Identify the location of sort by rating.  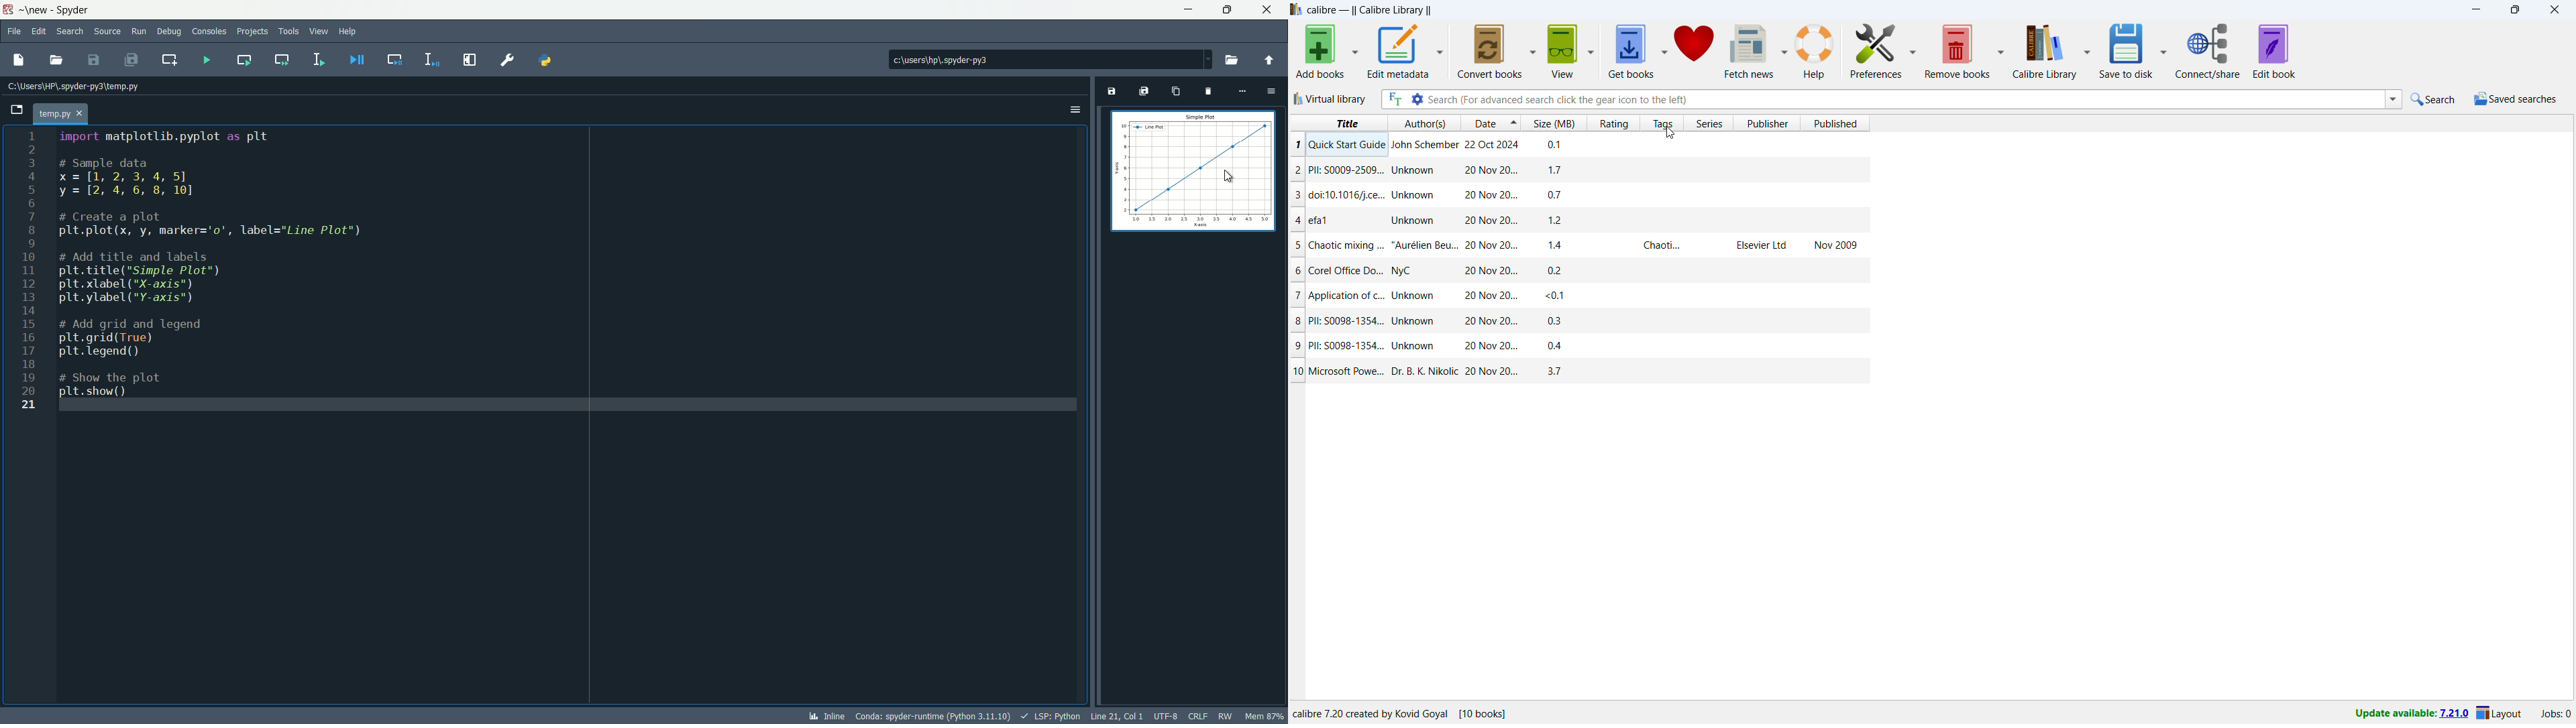
(1615, 123).